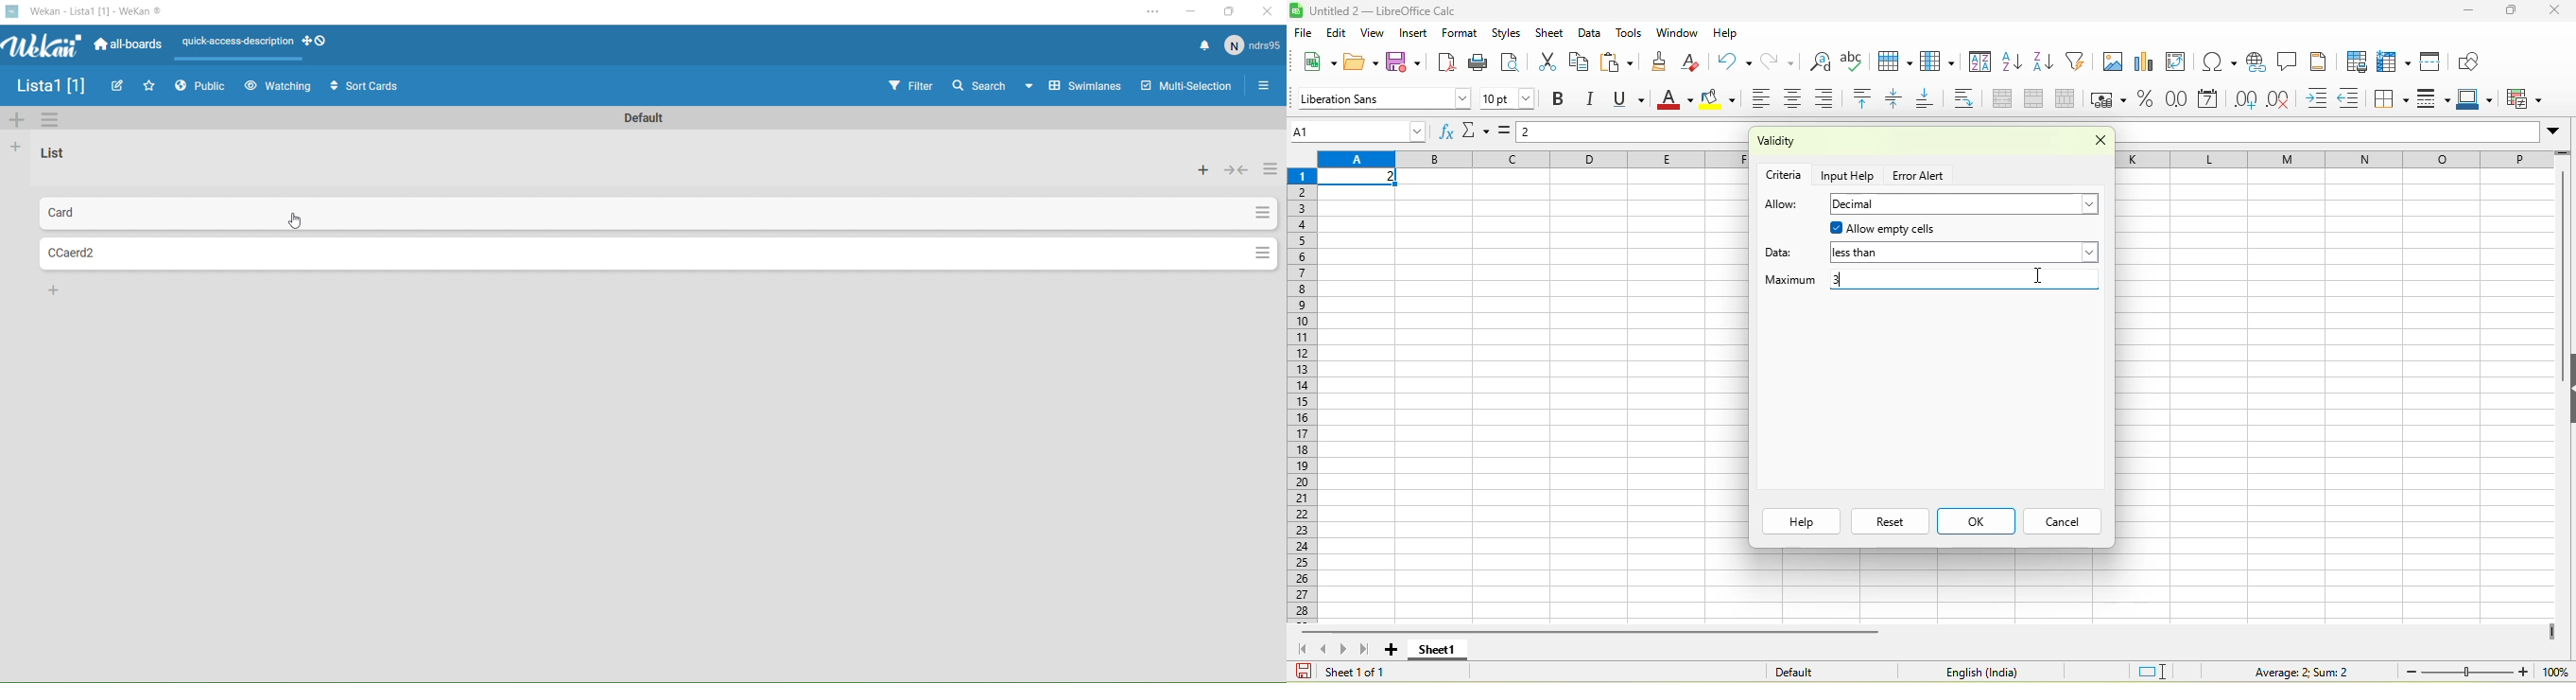  What do you see at coordinates (2060, 522) in the screenshot?
I see `cancel` at bounding box center [2060, 522].